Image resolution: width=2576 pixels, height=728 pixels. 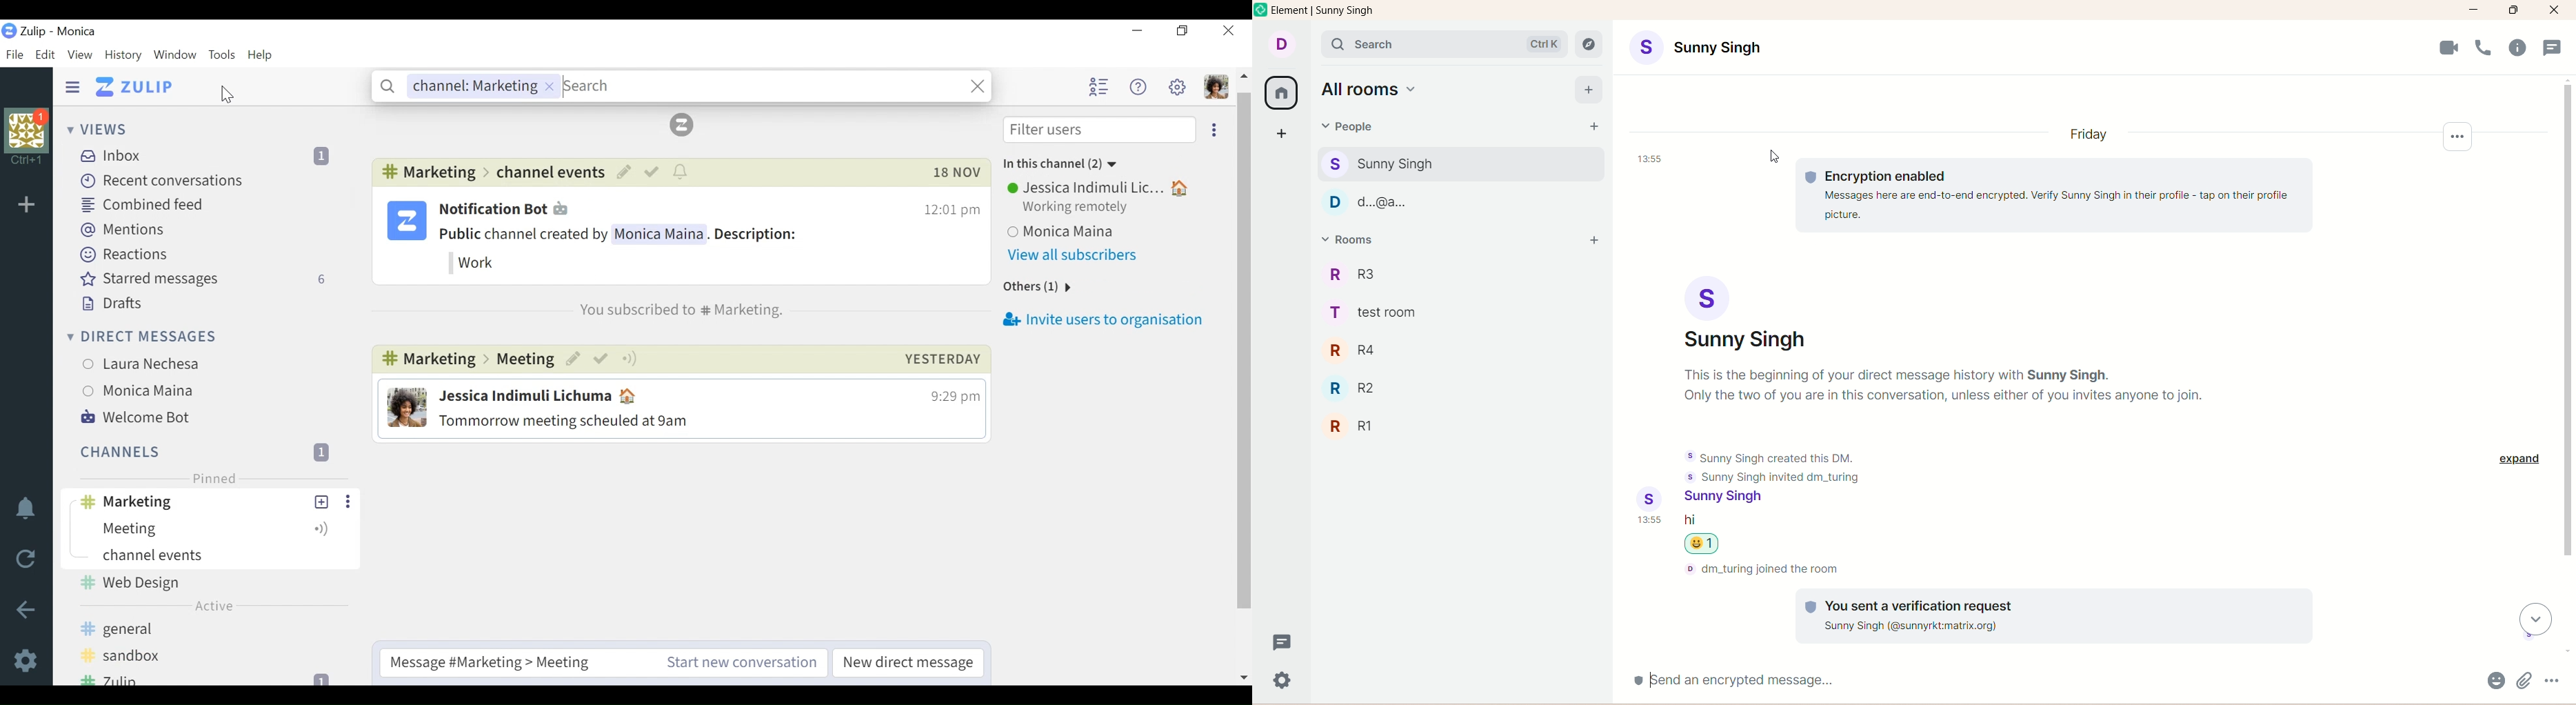 I want to click on expand, so click(x=2519, y=458).